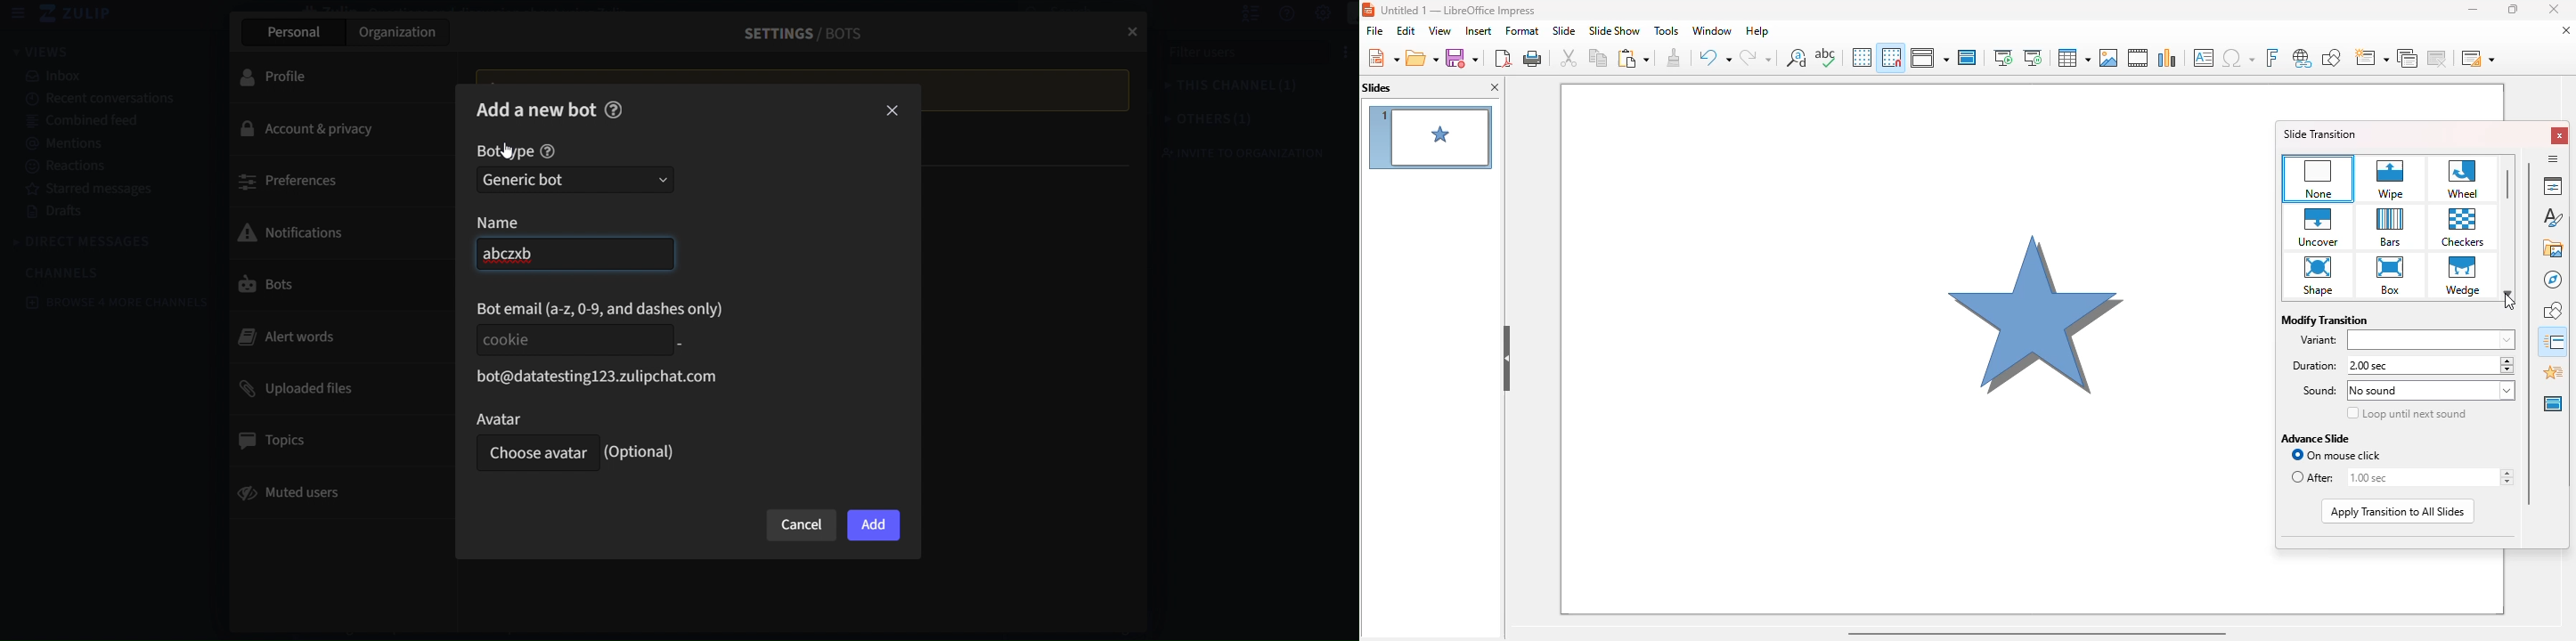  What do you see at coordinates (2319, 276) in the screenshot?
I see `shape` at bounding box center [2319, 276].